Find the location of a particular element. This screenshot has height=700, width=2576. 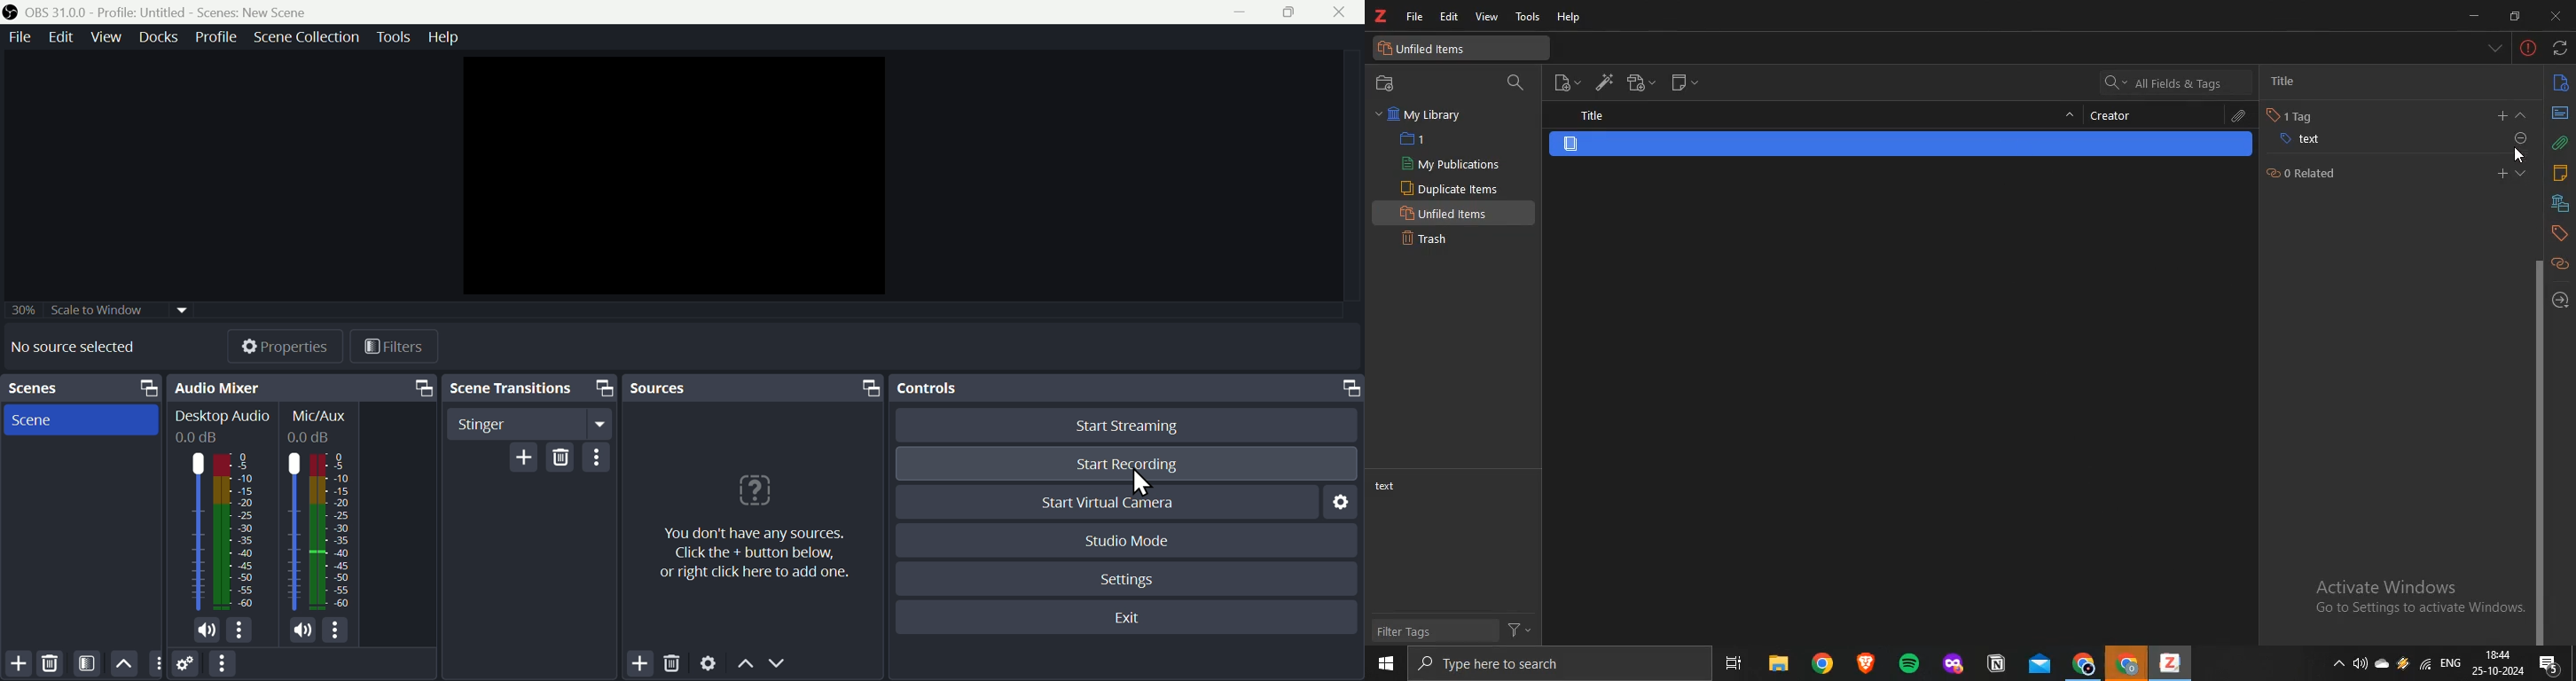

Profile is located at coordinates (216, 37).